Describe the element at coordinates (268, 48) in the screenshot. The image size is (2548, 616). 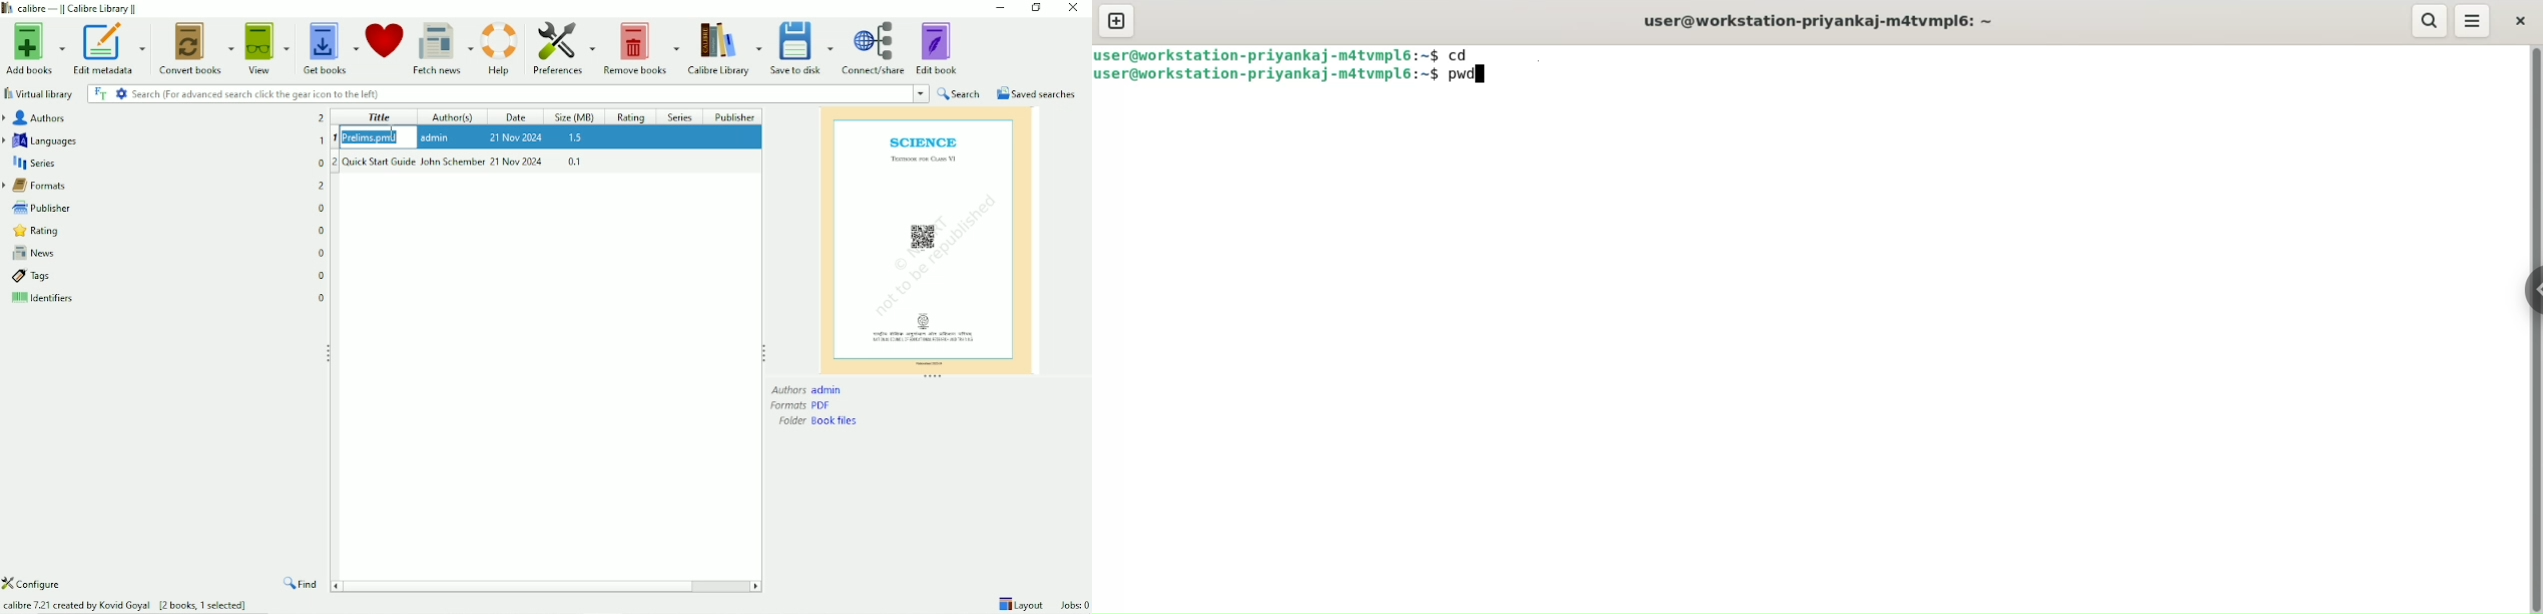
I see `View` at that location.